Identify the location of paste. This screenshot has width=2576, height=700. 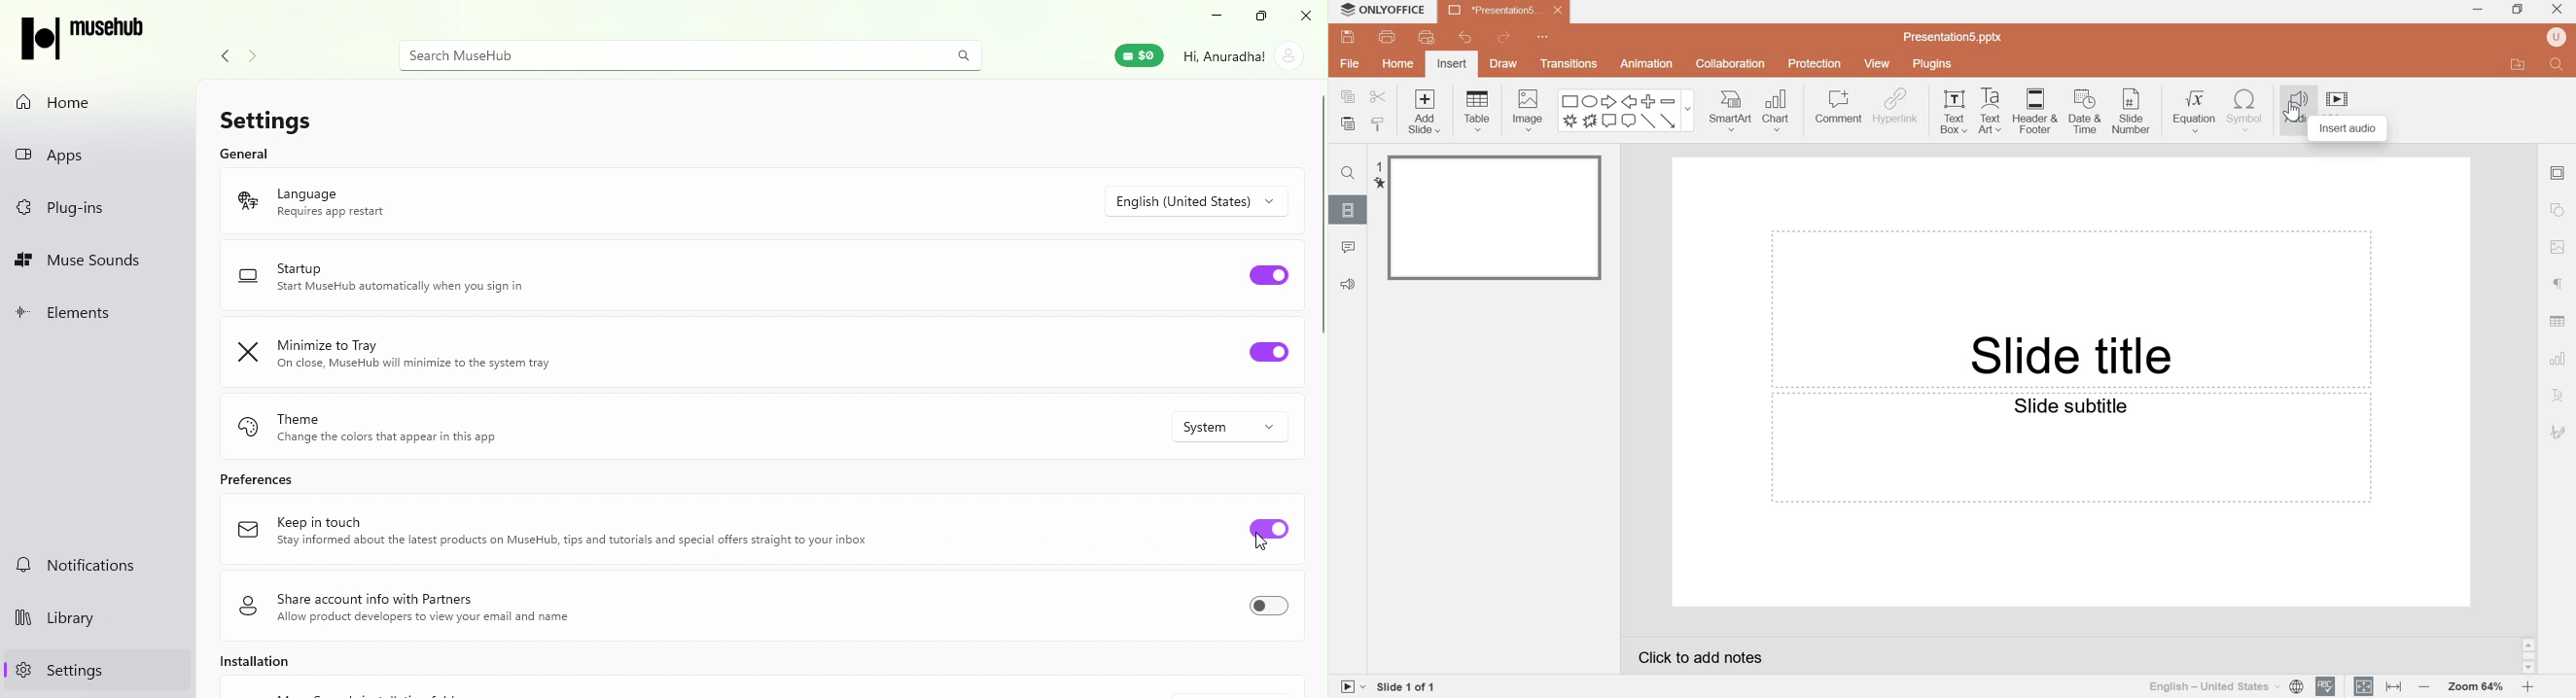
(1348, 124).